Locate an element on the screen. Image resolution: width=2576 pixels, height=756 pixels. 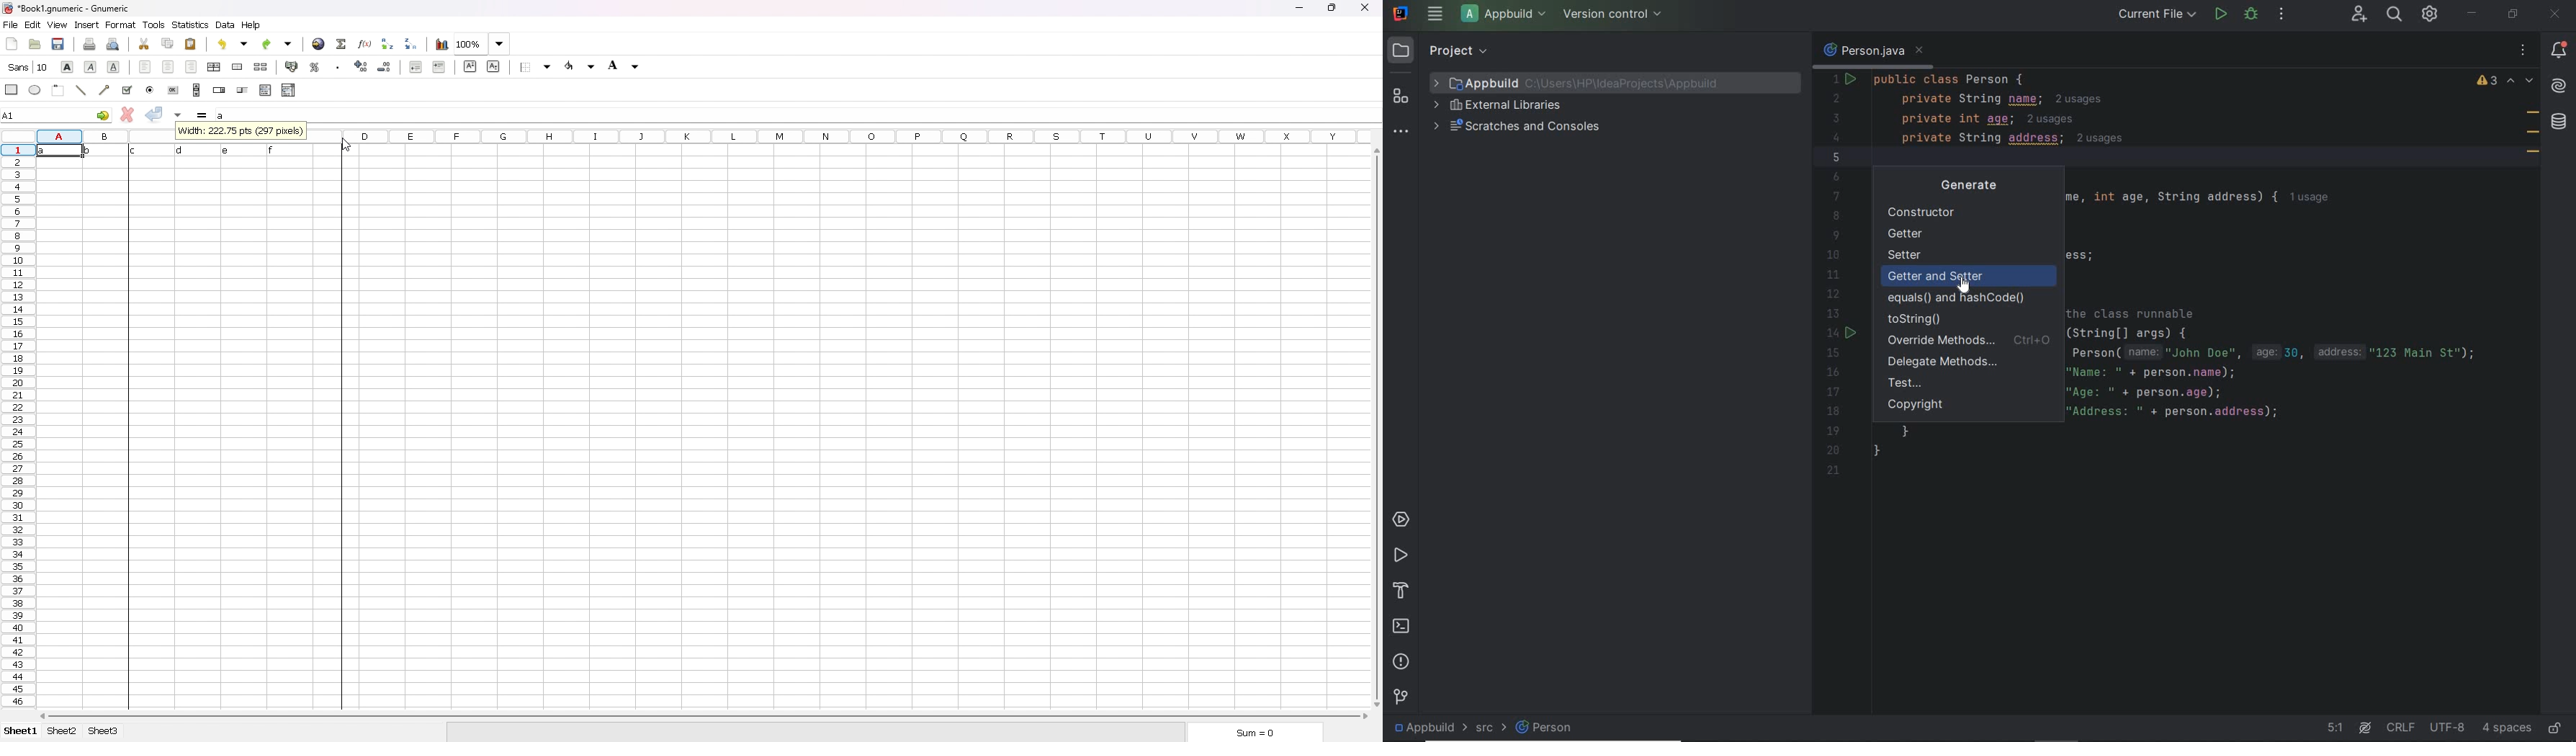
centre horizontally is located at coordinates (214, 68).